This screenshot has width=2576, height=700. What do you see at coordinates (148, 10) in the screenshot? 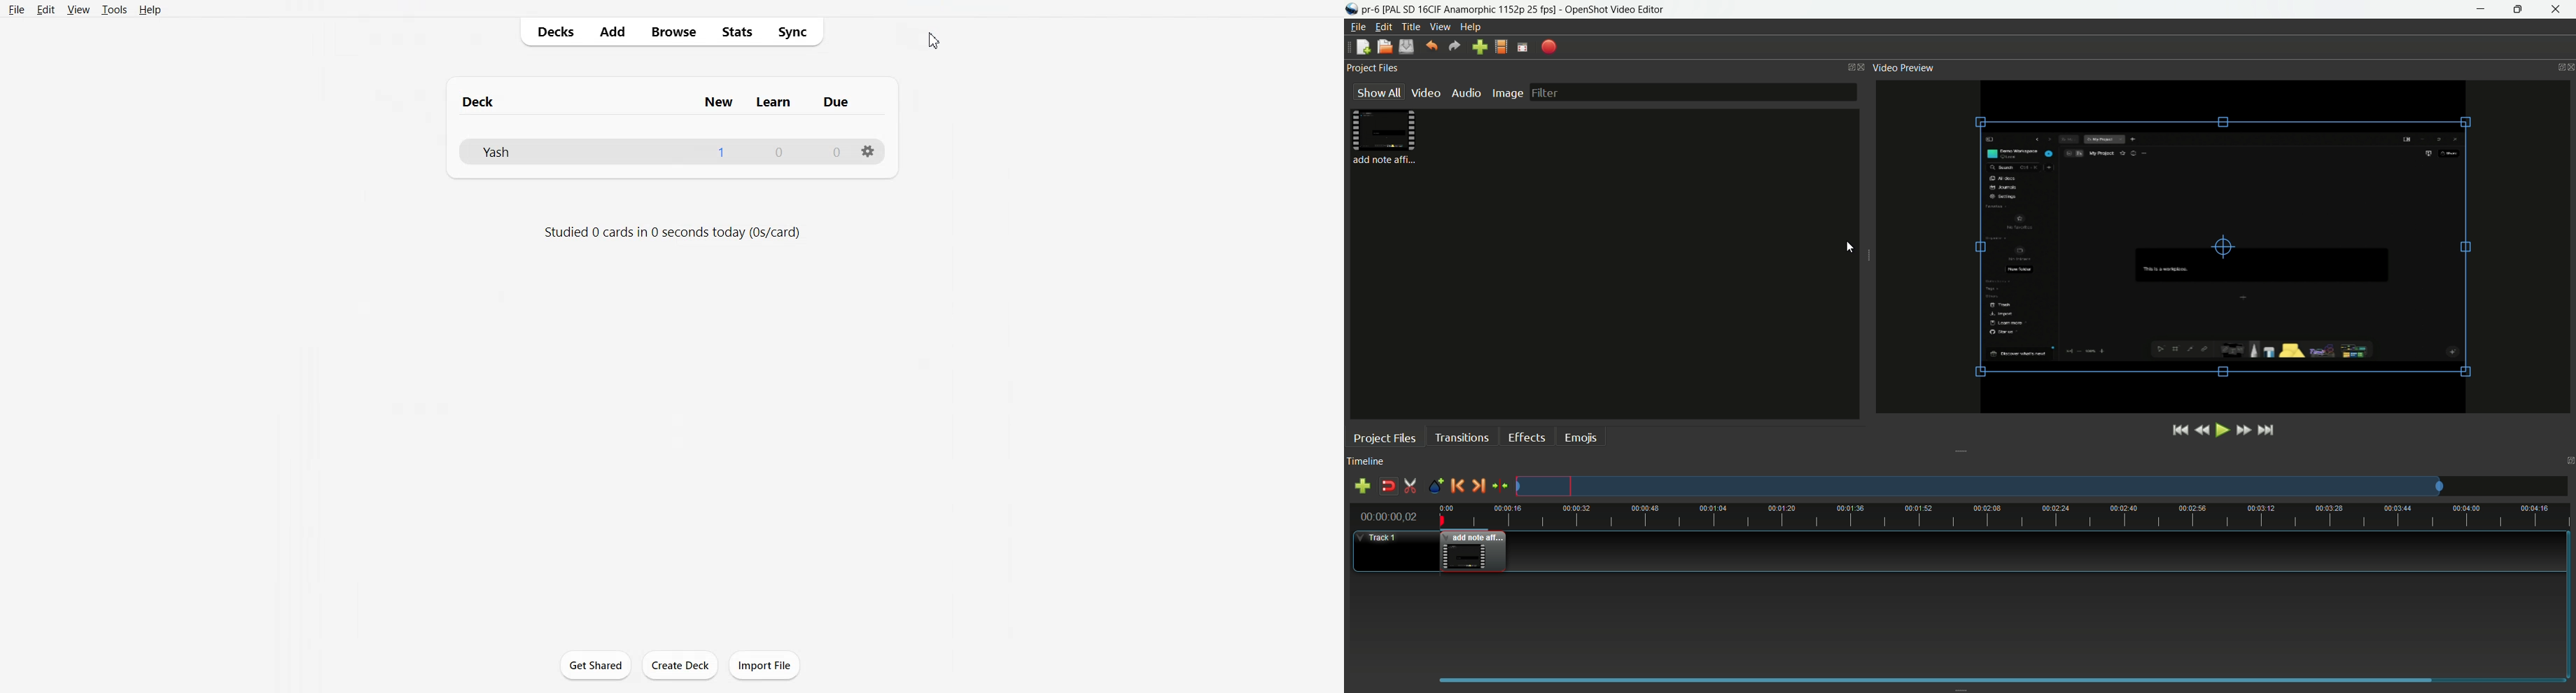
I see `Help` at bounding box center [148, 10].